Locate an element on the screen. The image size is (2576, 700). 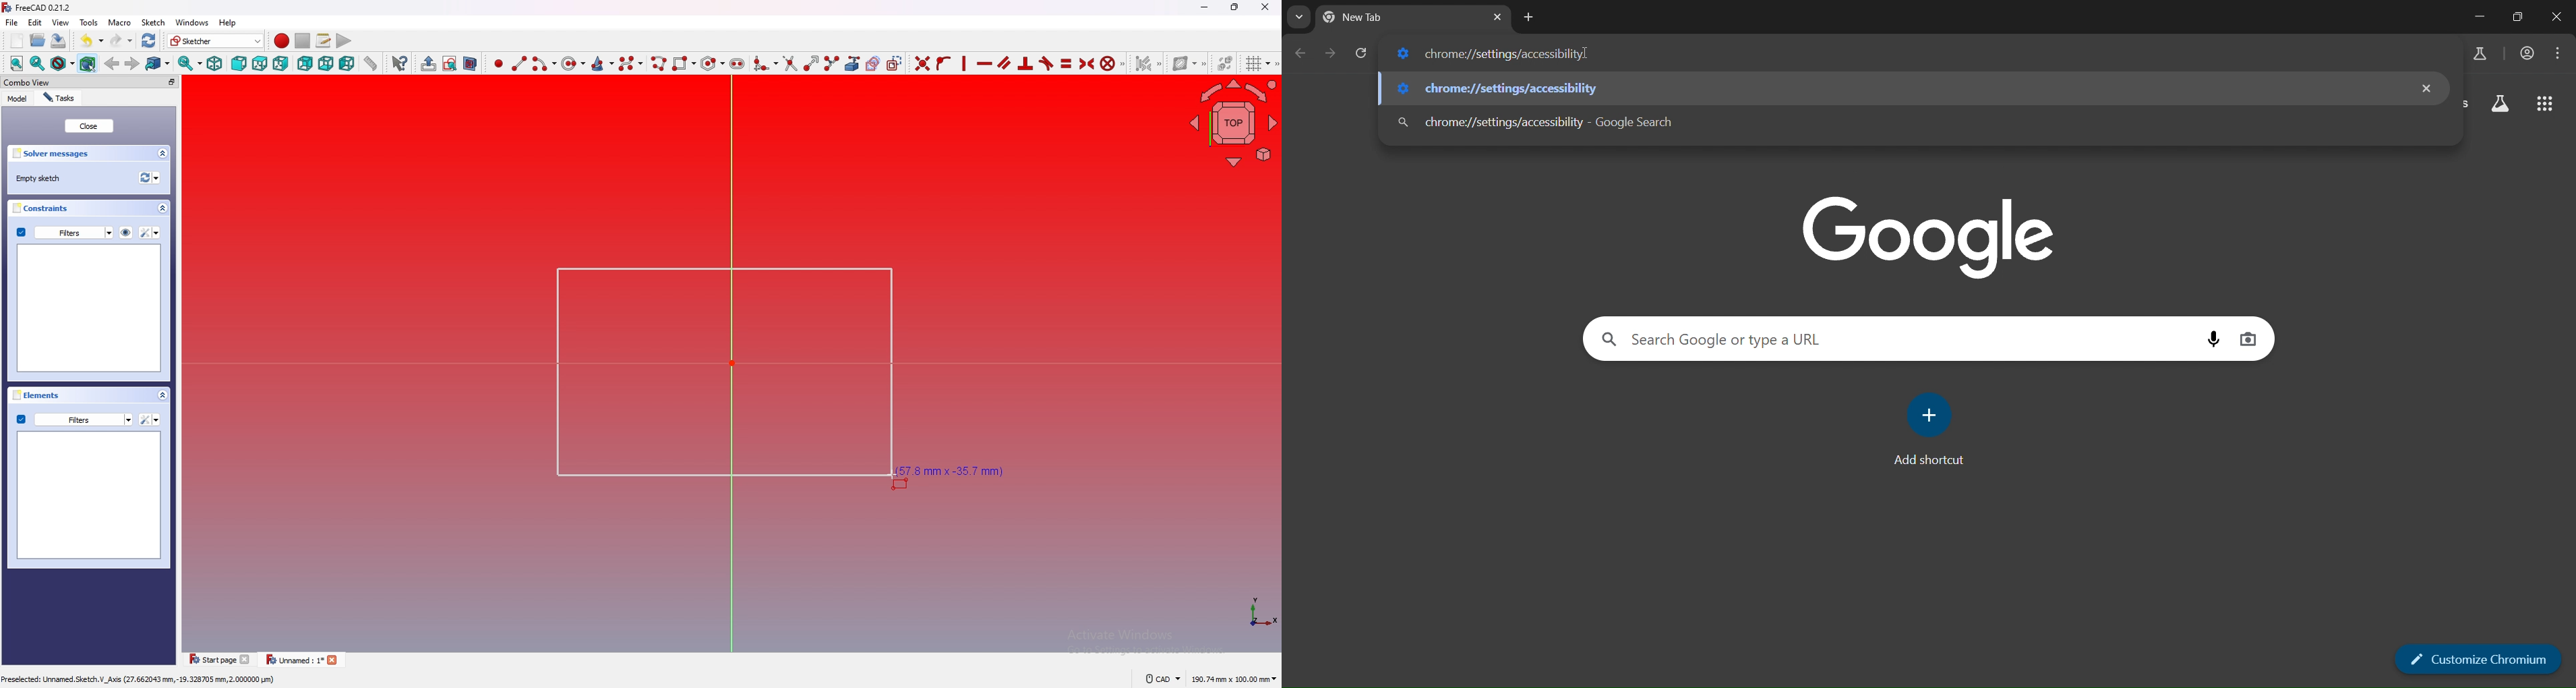
tools is located at coordinates (89, 22).